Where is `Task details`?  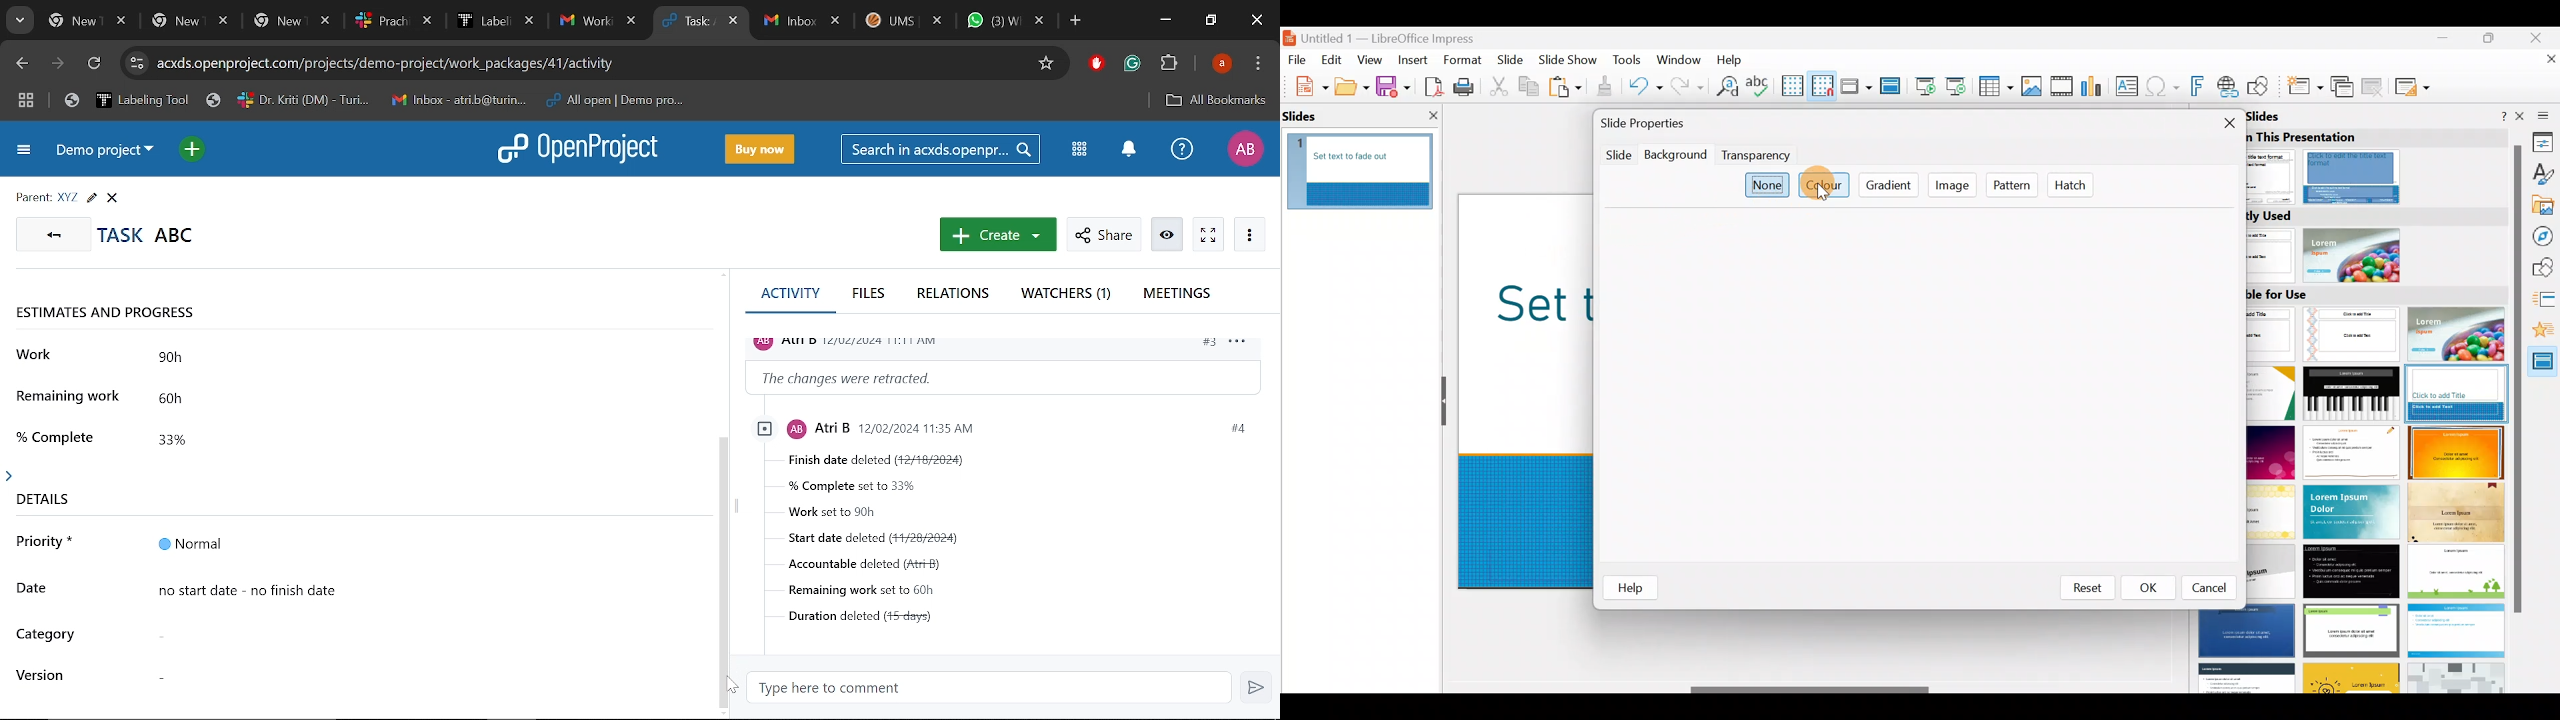 Task details is located at coordinates (1026, 548).